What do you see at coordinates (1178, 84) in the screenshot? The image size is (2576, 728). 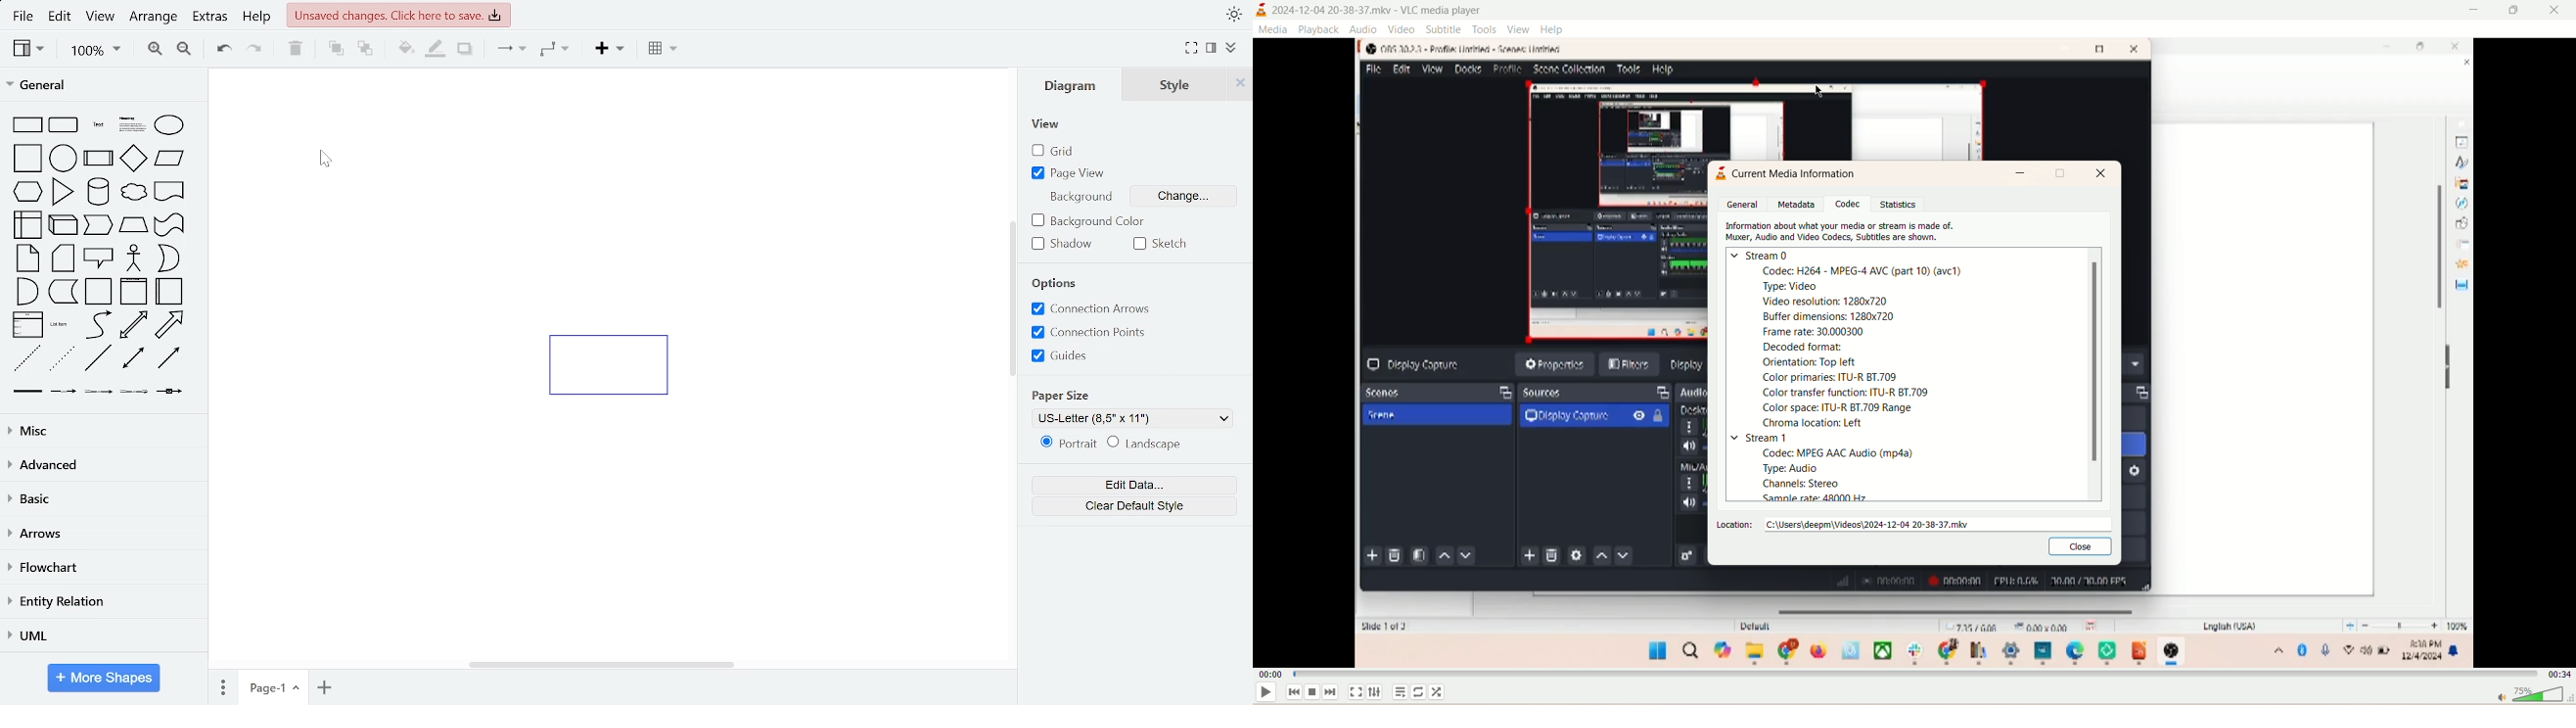 I see `style` at bounding box center [1178, 84].